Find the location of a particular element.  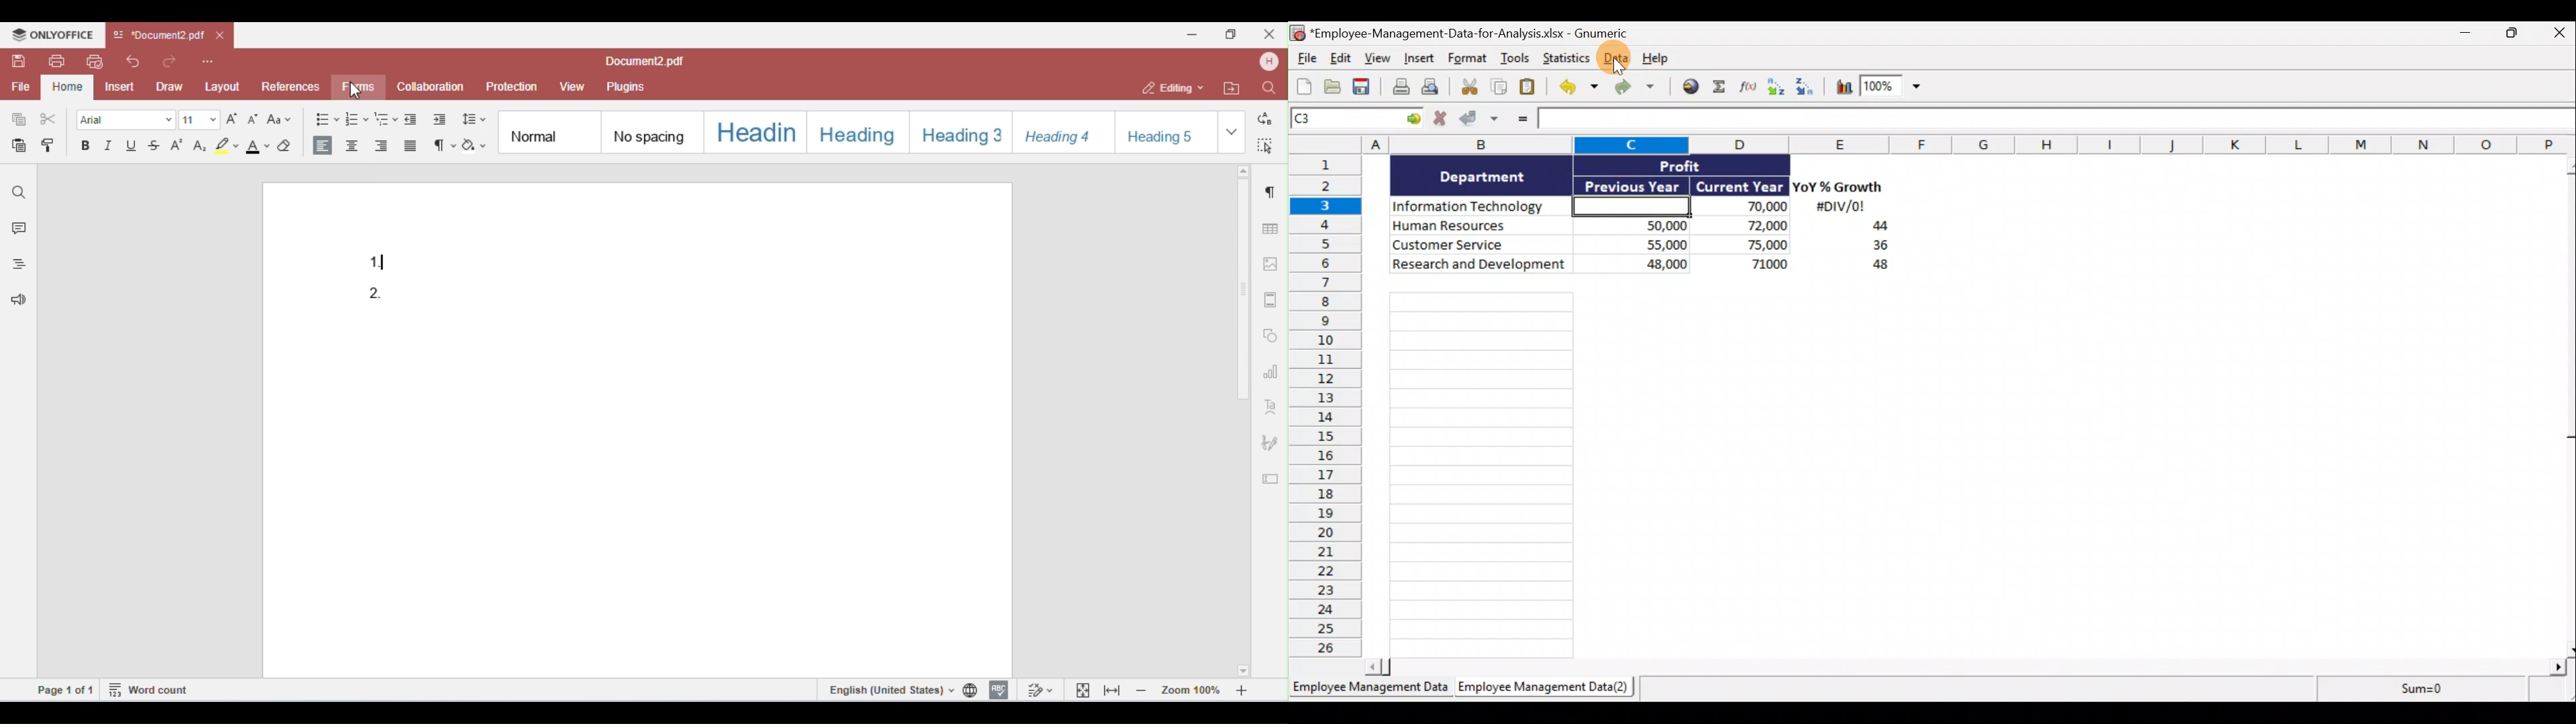

Cursor is located at coordinates (1620, 60).